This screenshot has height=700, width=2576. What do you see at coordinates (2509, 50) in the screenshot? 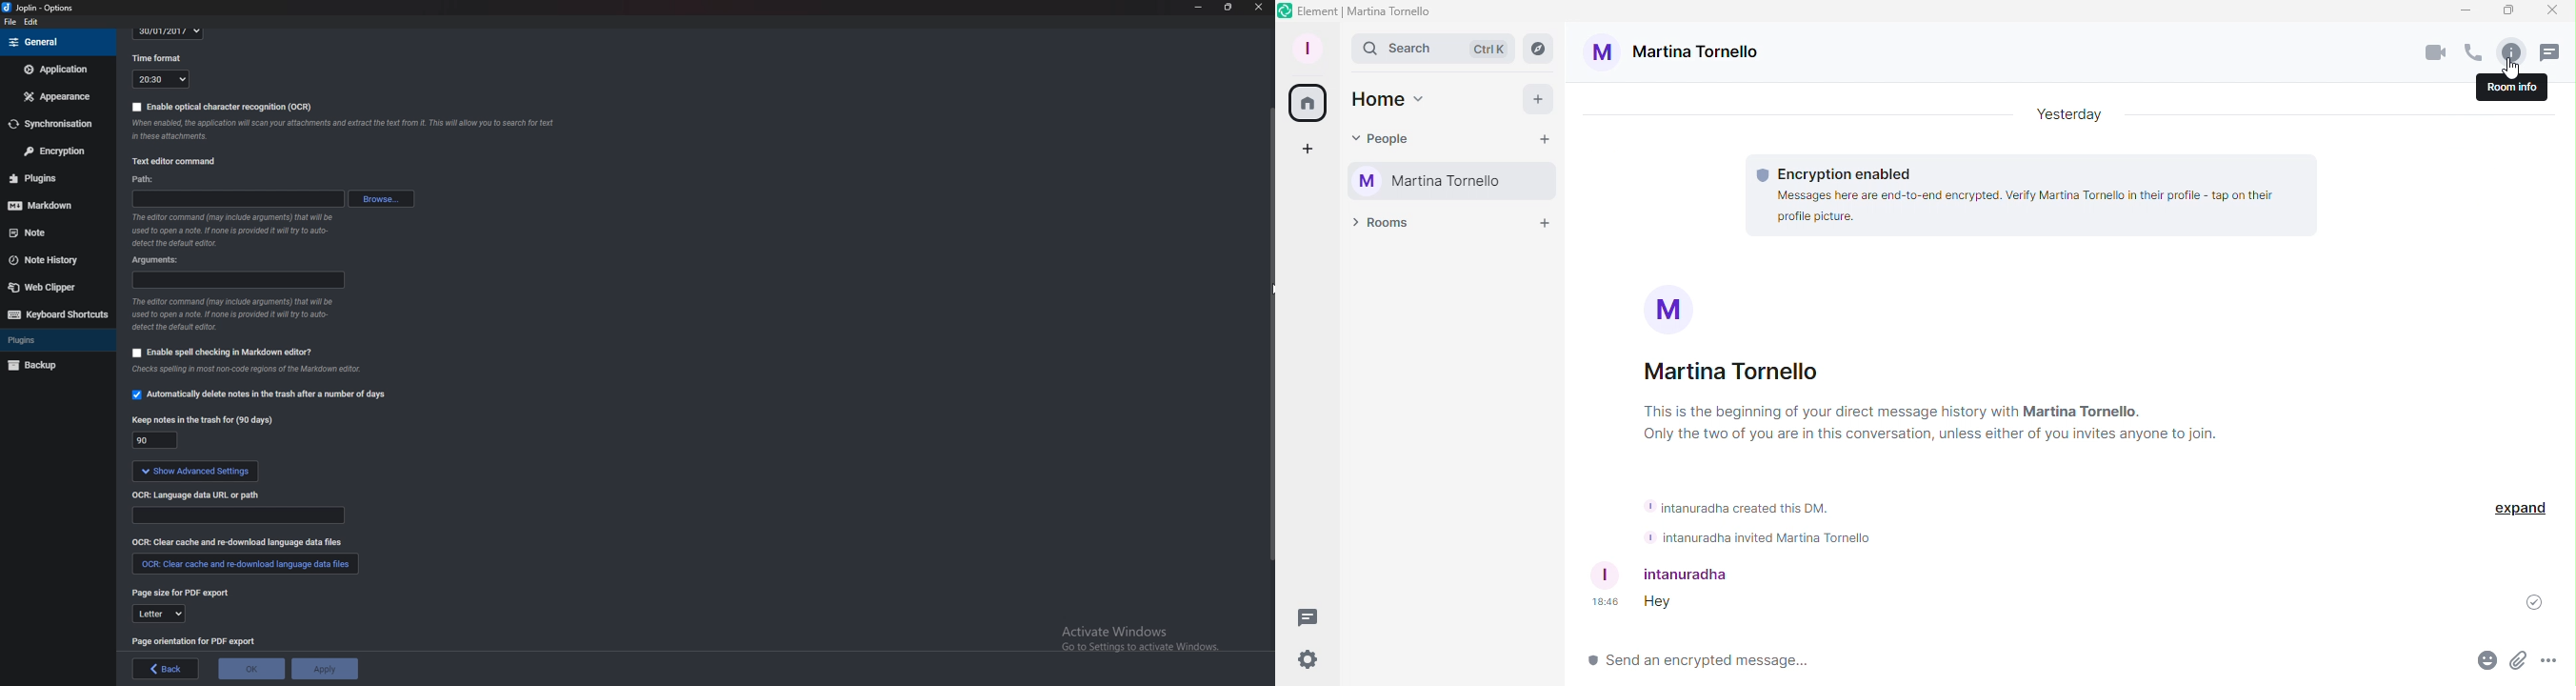
I see `Room info` at bounding box center [2509, 50].